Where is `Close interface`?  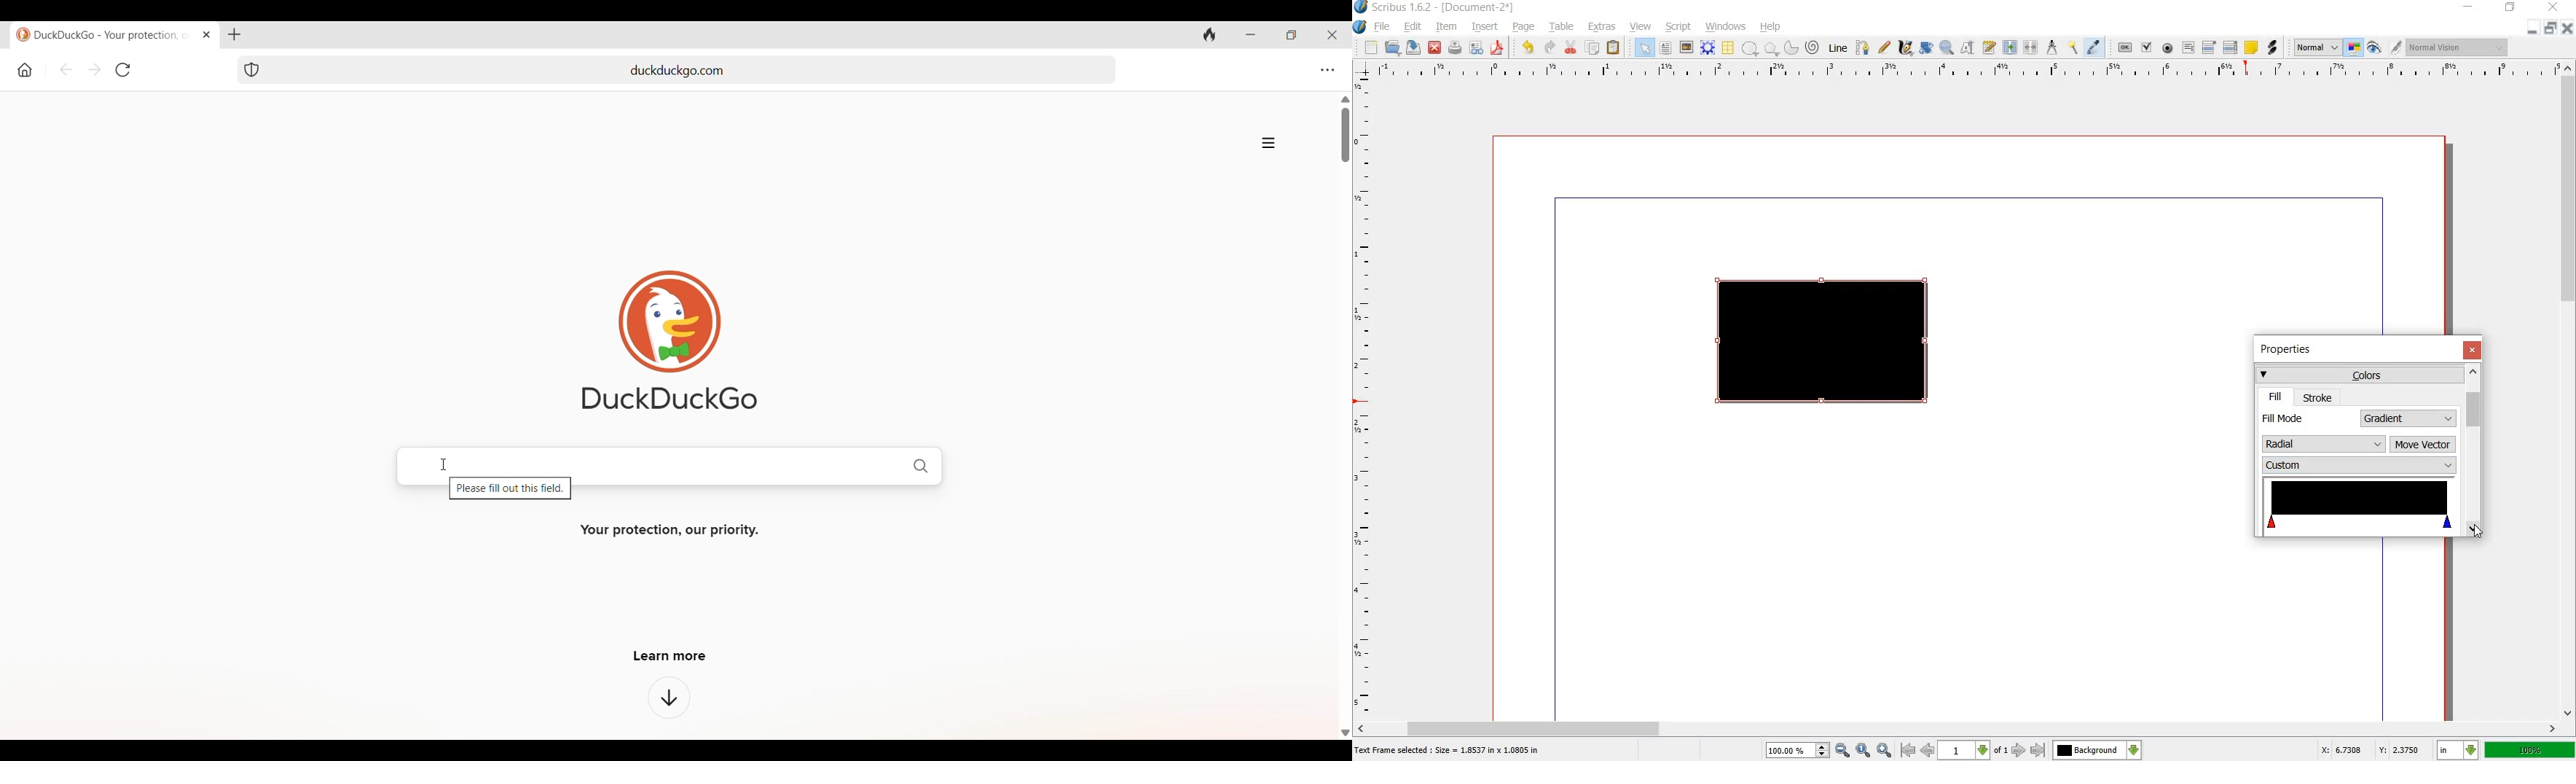
Close interface is located at coordinates (1332, 35).